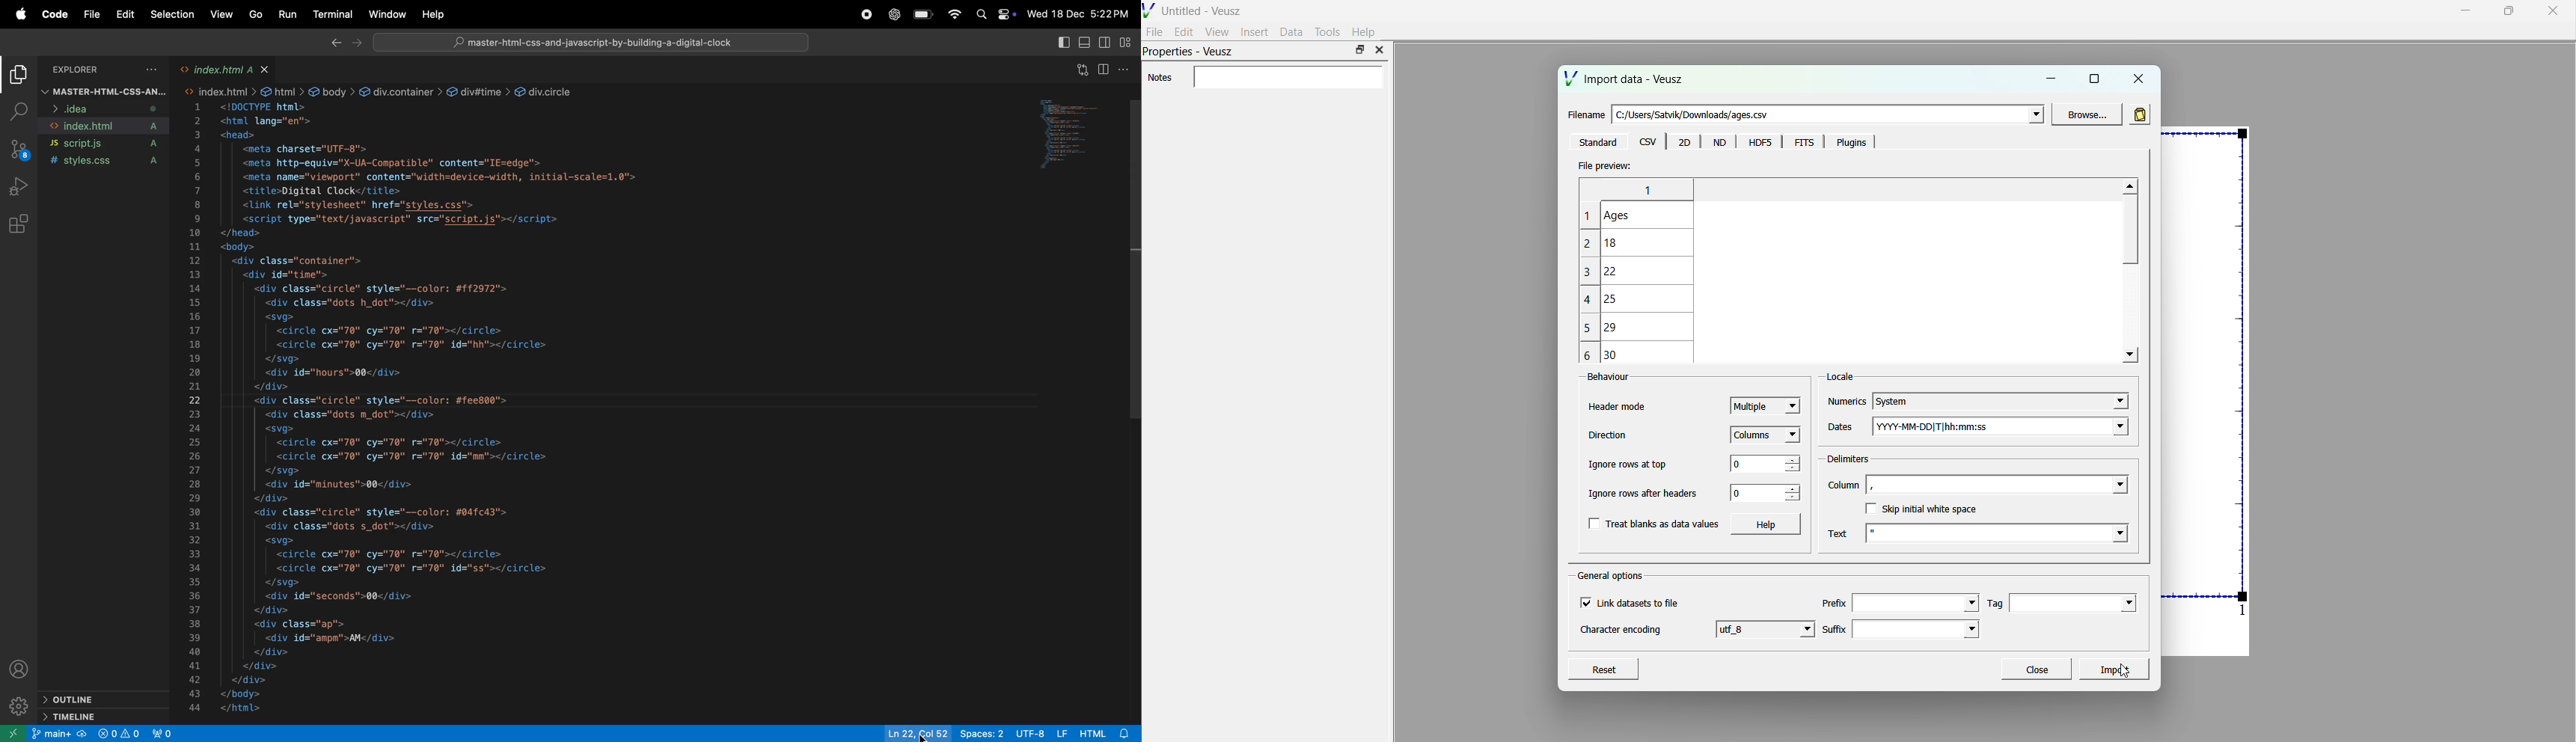 The image size is (2576, 756). Describe the element at coordinates (1805, 143) in the screenshot. I see `FITS` at that location.